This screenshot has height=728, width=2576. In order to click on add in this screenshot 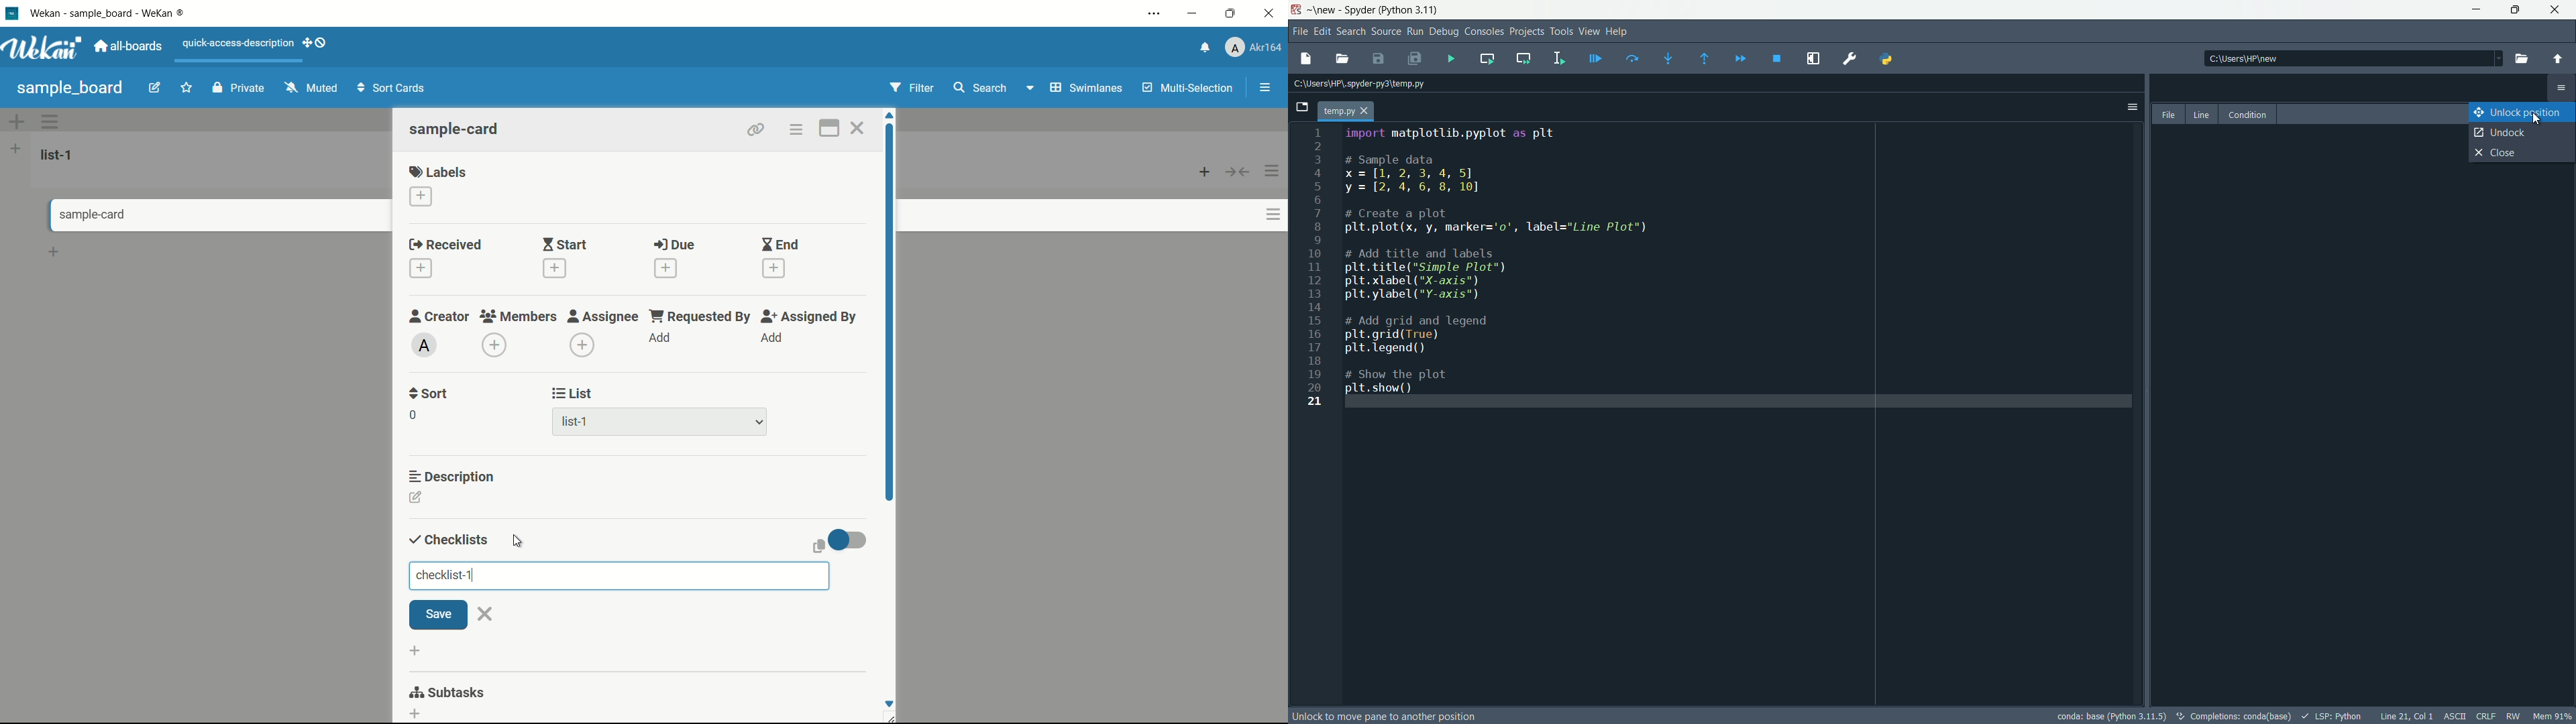, I will do `click(661, 339)`.